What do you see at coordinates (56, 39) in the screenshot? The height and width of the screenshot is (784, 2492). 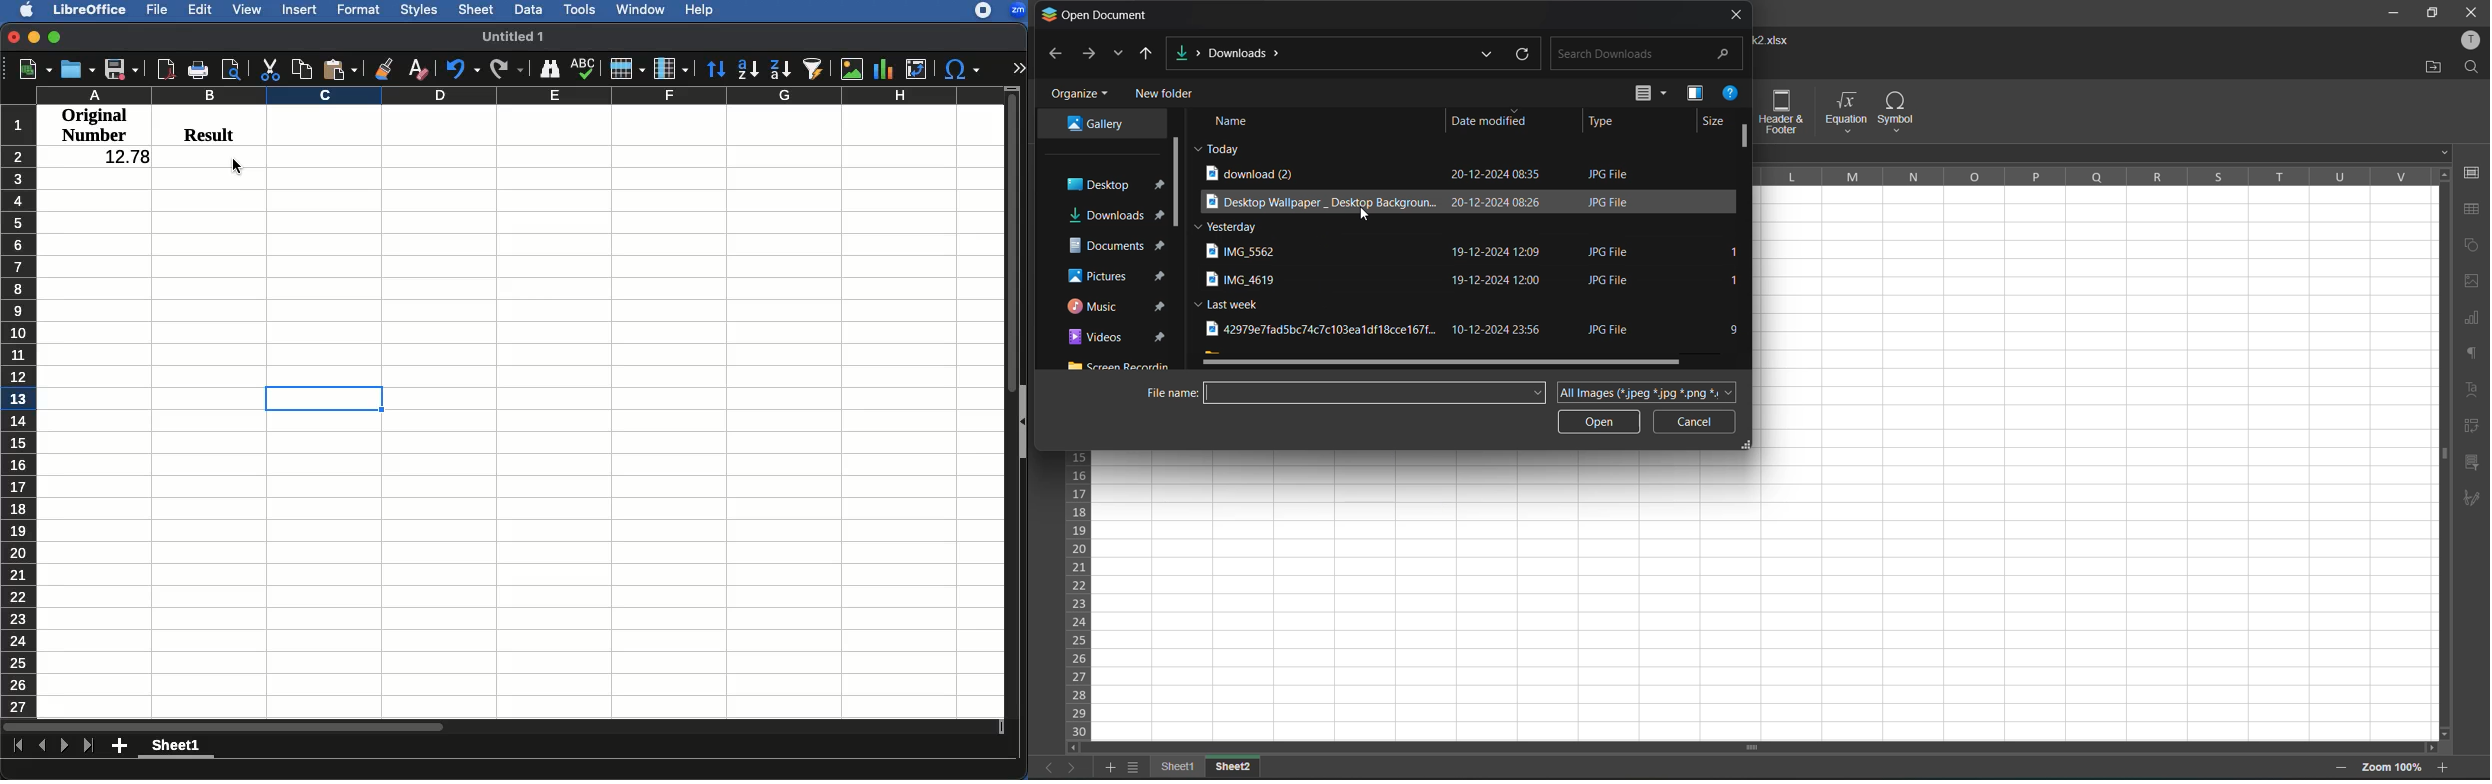 I see `Maximize` at bounding box center [56, 39].